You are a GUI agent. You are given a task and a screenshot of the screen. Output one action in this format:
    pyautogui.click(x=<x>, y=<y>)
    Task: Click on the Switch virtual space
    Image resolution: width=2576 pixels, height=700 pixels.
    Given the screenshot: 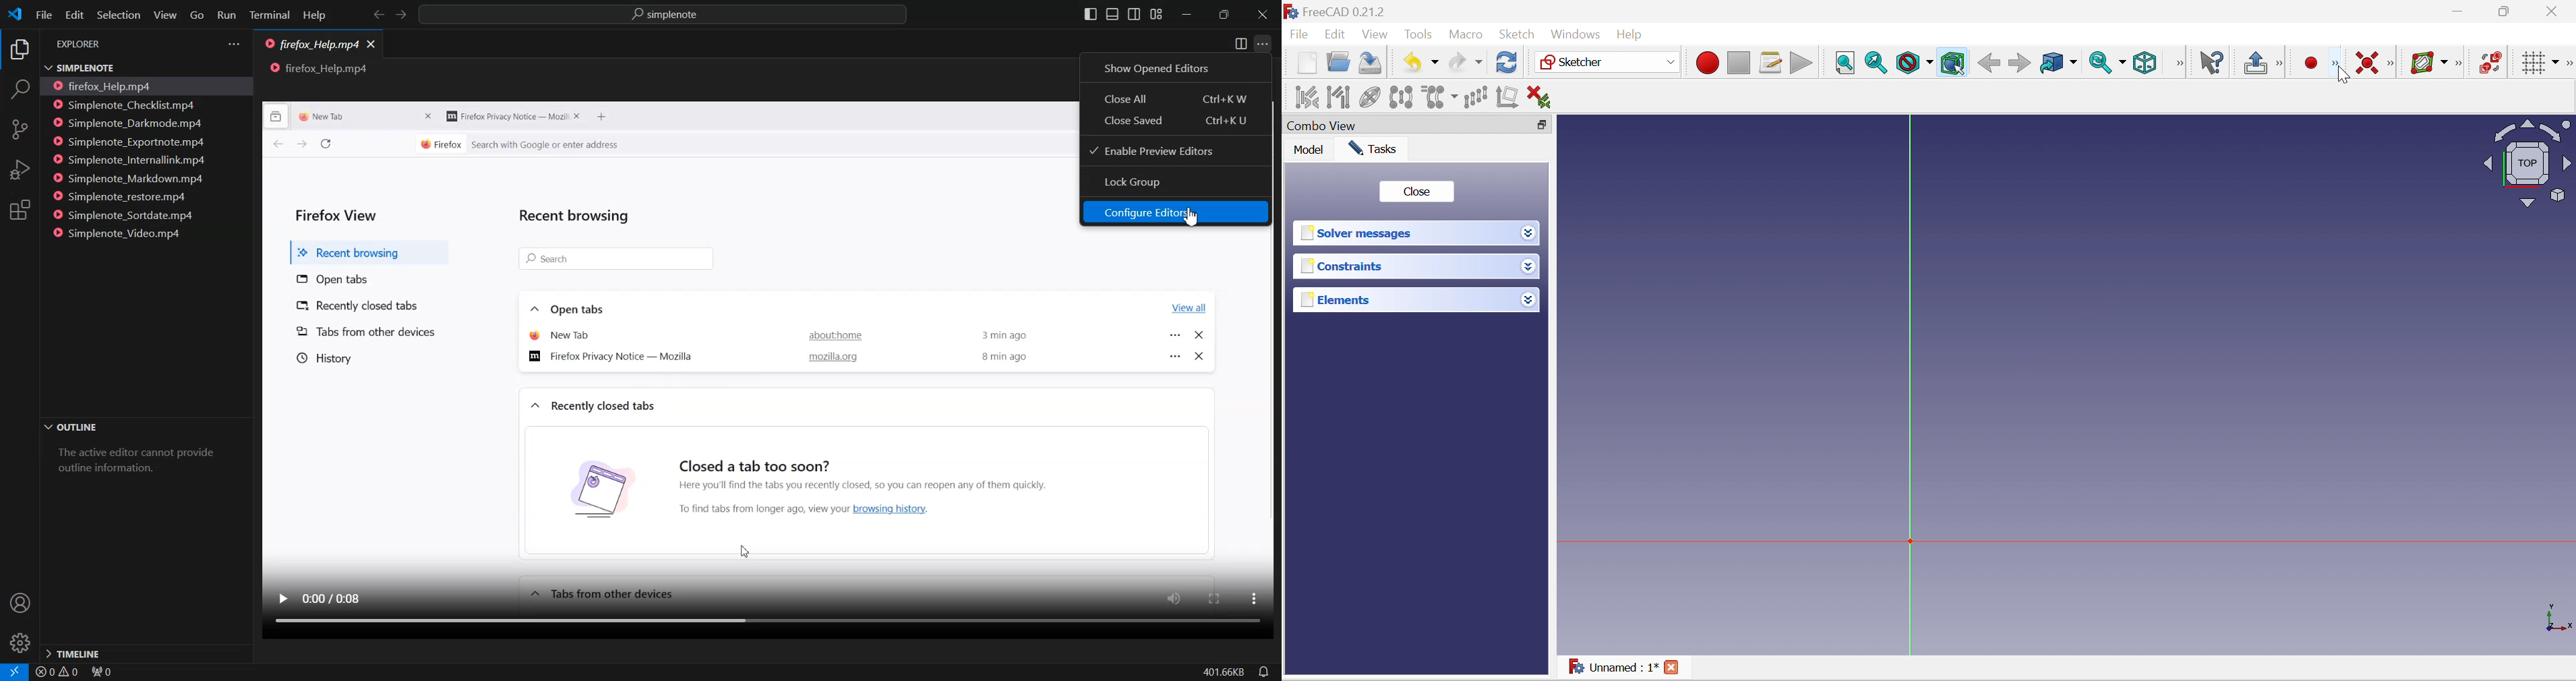 What is the action you would take?
    pyautogui.click(x=2491, y=64)
    